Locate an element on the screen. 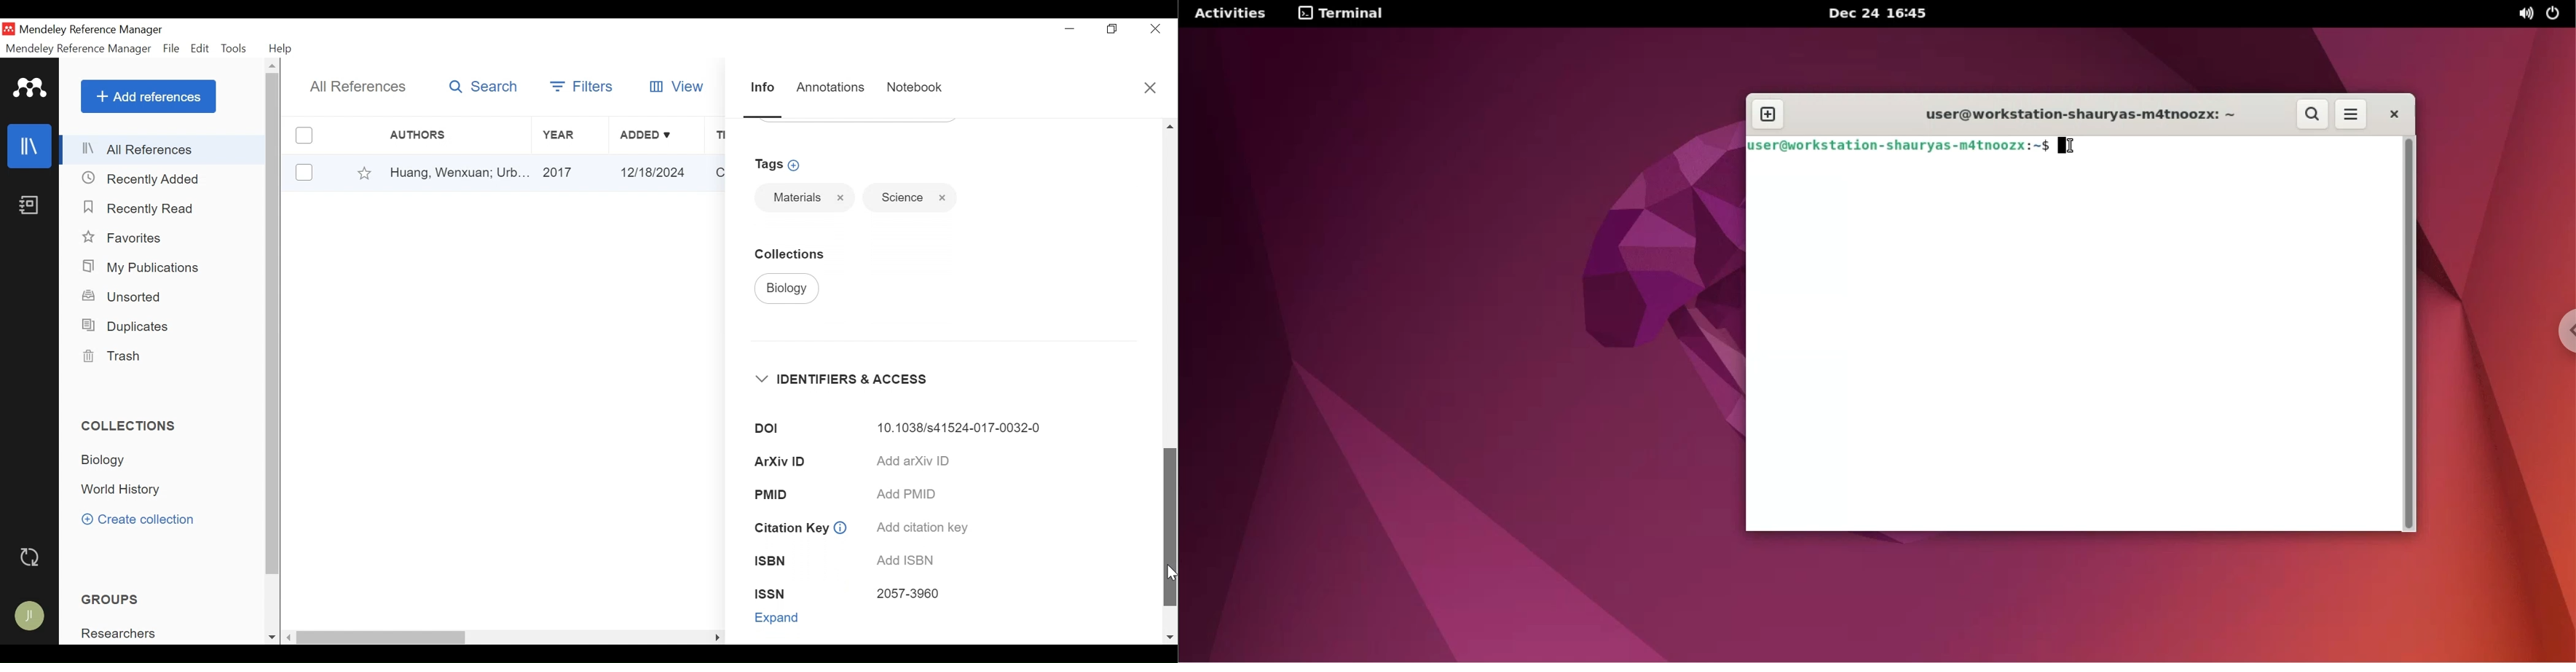  Citation Key is located at coordinates (789, 528).